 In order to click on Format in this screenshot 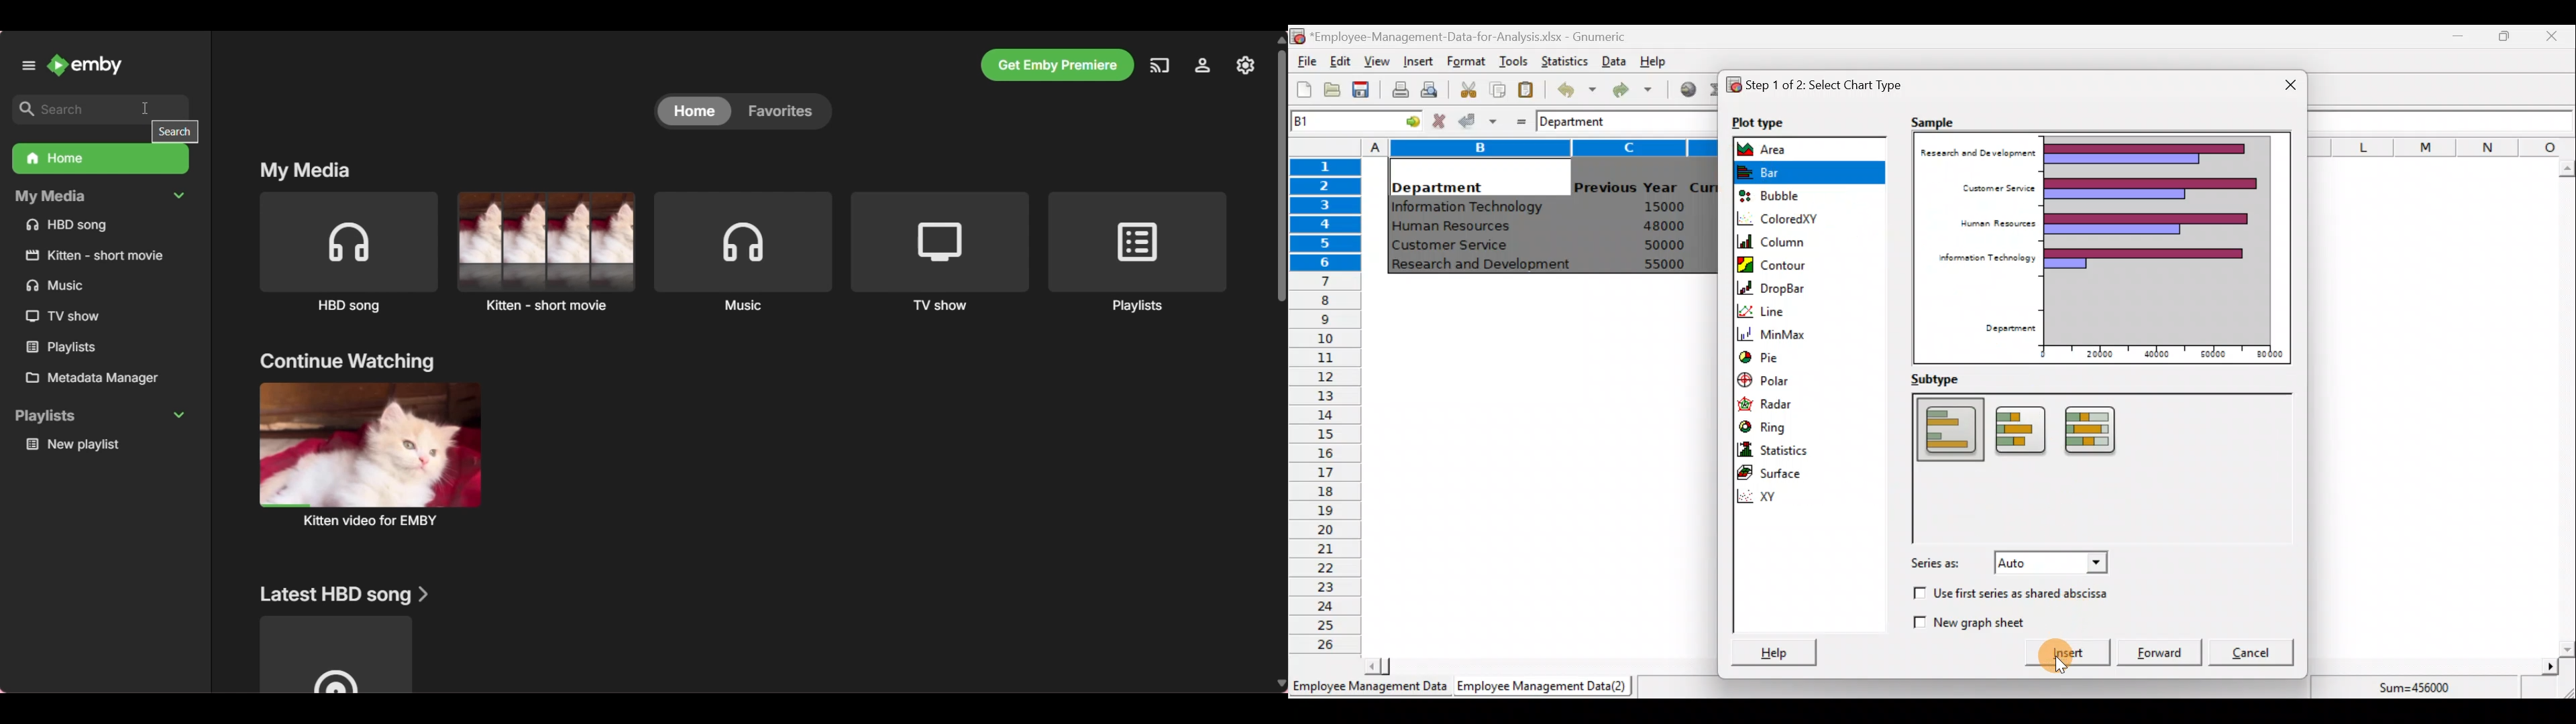, I will do `click(1466, 62)`.